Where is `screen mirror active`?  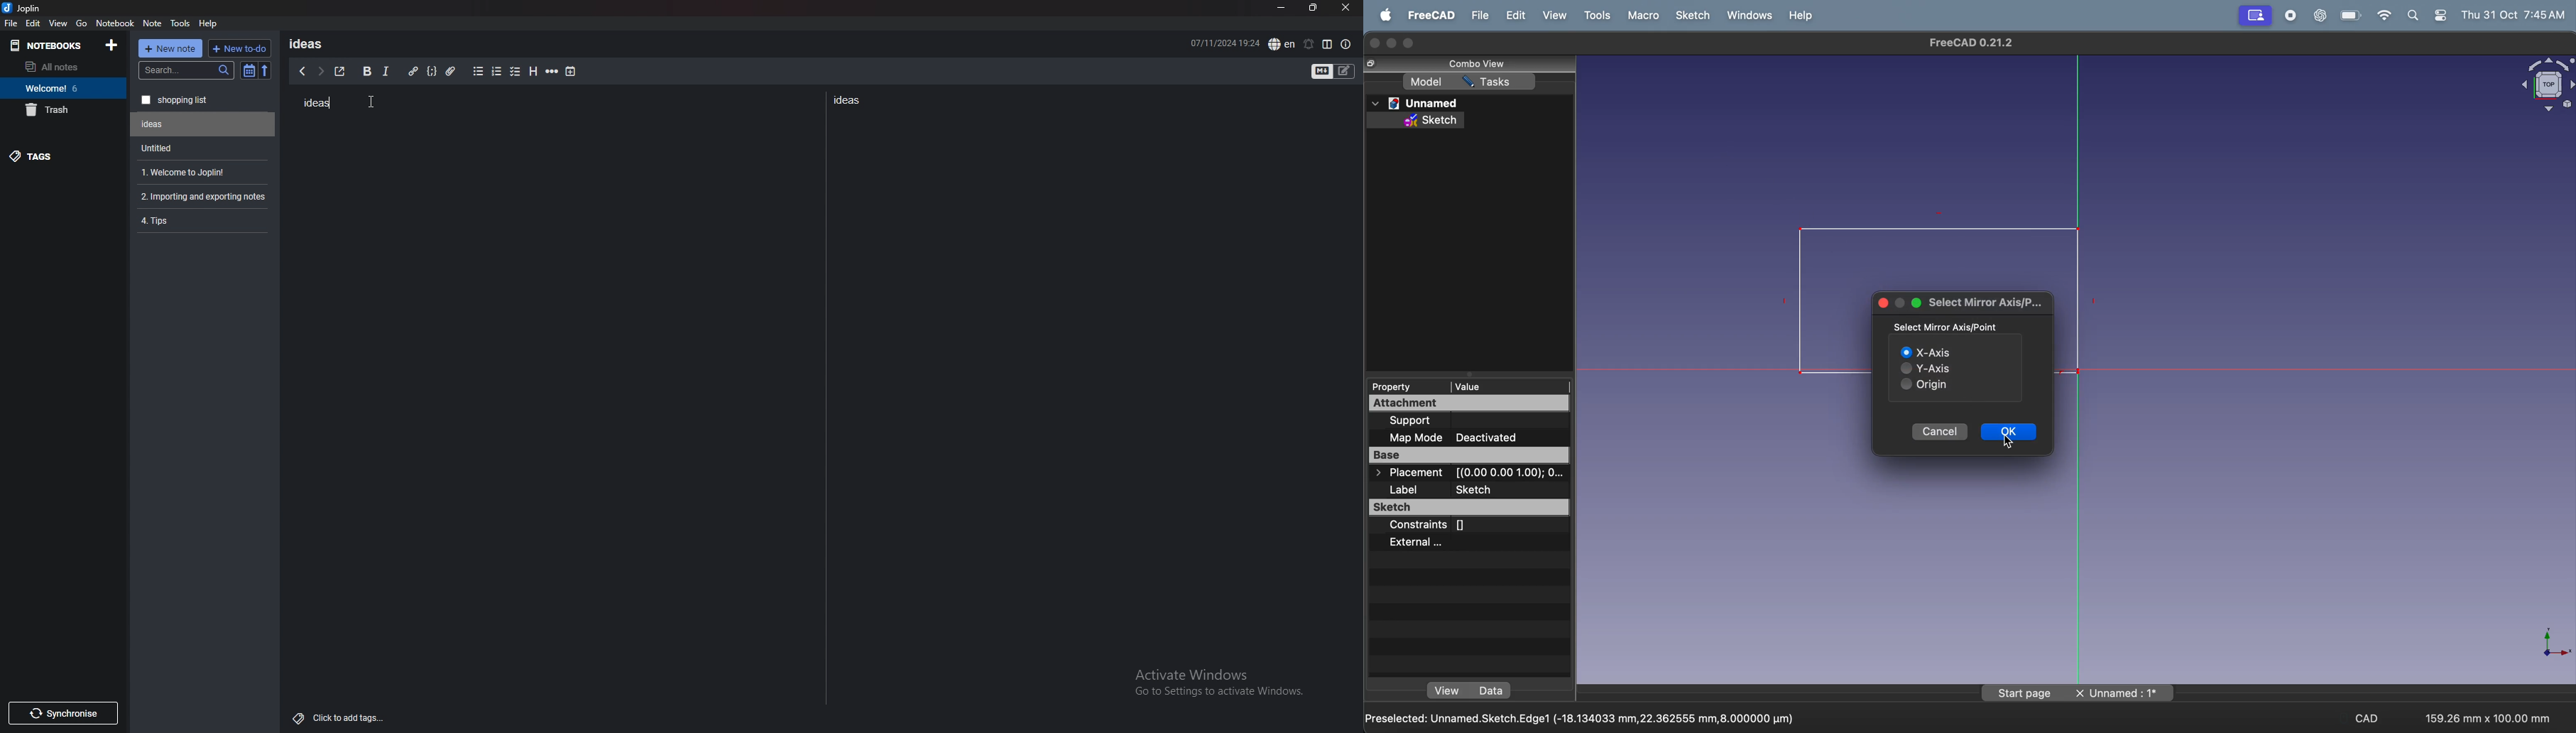 screen mirror active is located at coordinates (2256, 16).